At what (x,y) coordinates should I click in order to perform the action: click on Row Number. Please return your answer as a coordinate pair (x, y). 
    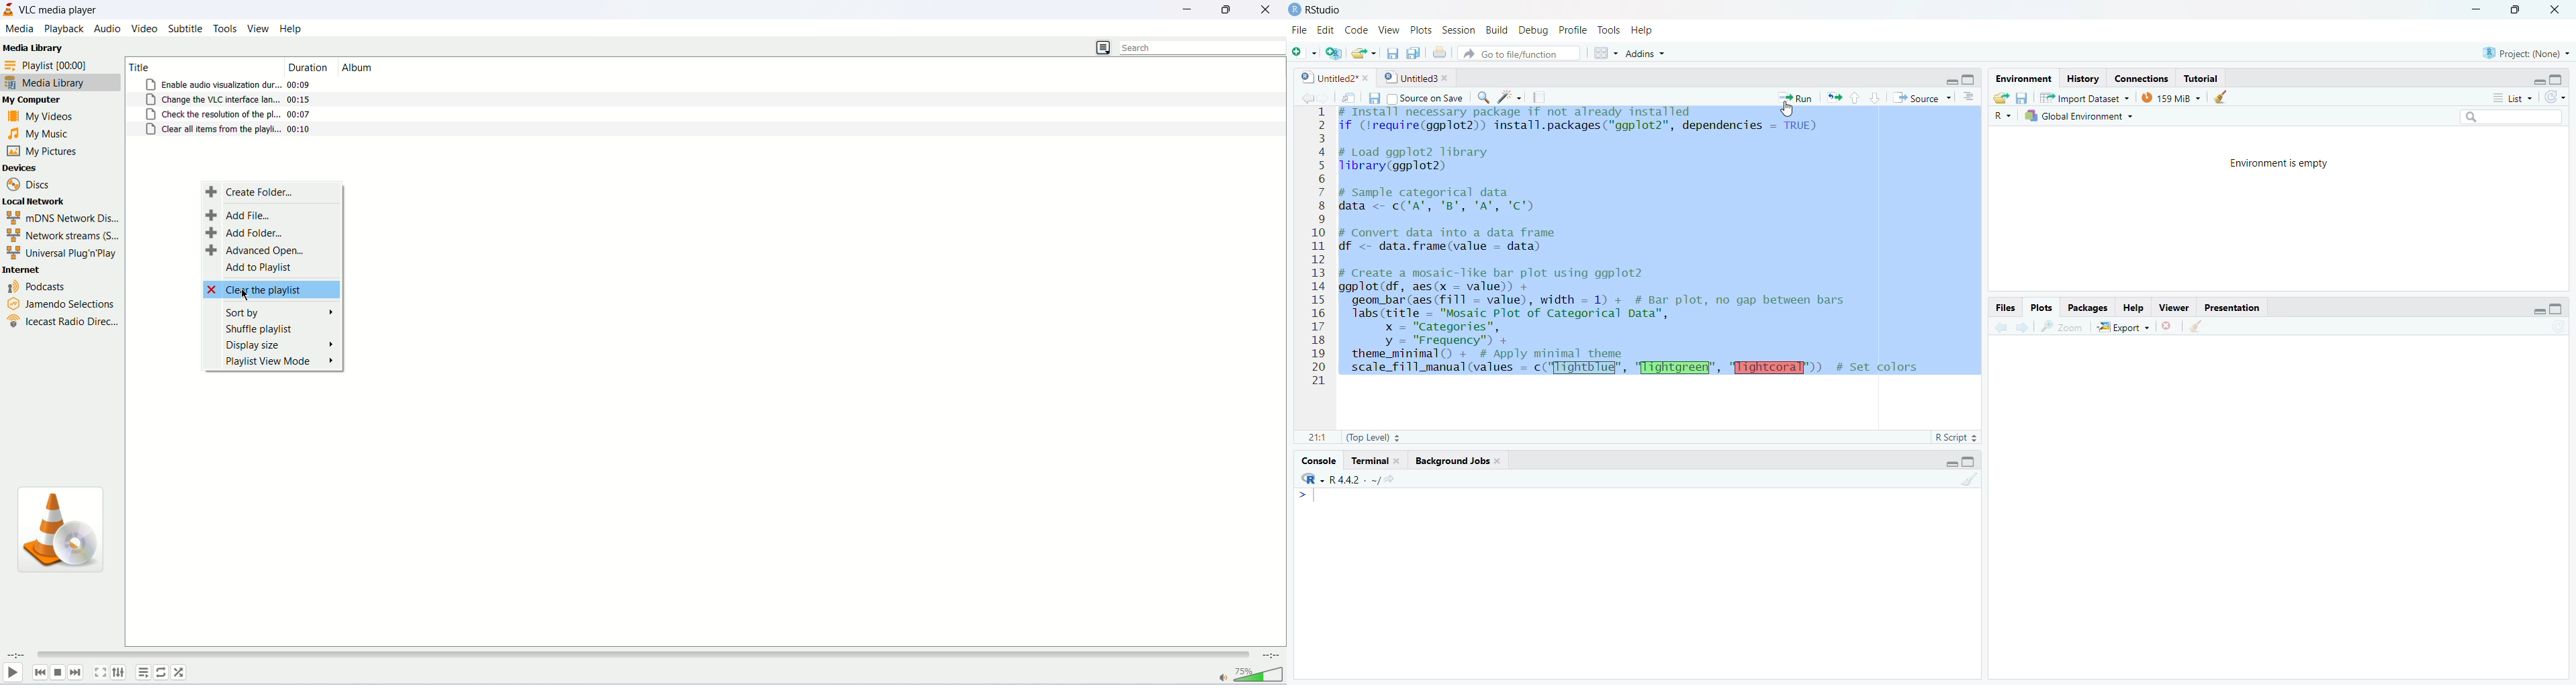
    Looking at the image, I should click on (1317, 248).